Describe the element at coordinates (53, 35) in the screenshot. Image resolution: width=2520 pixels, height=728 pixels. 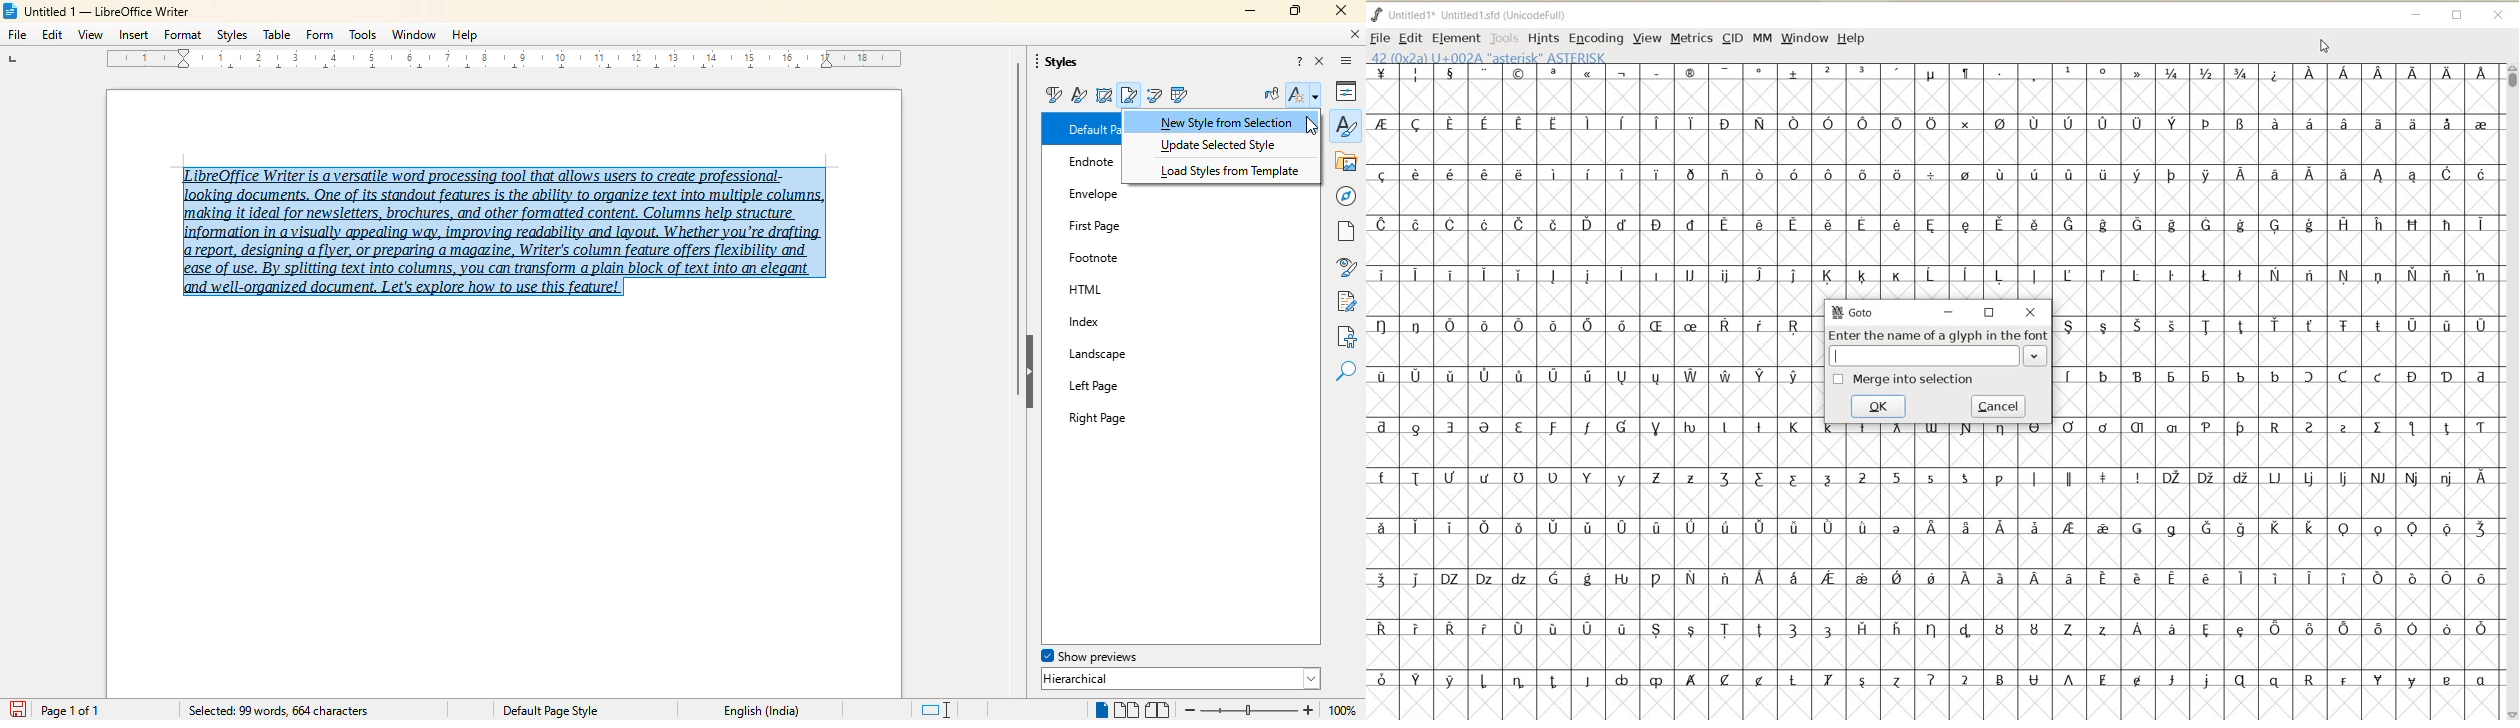
I see `edit` at that location.